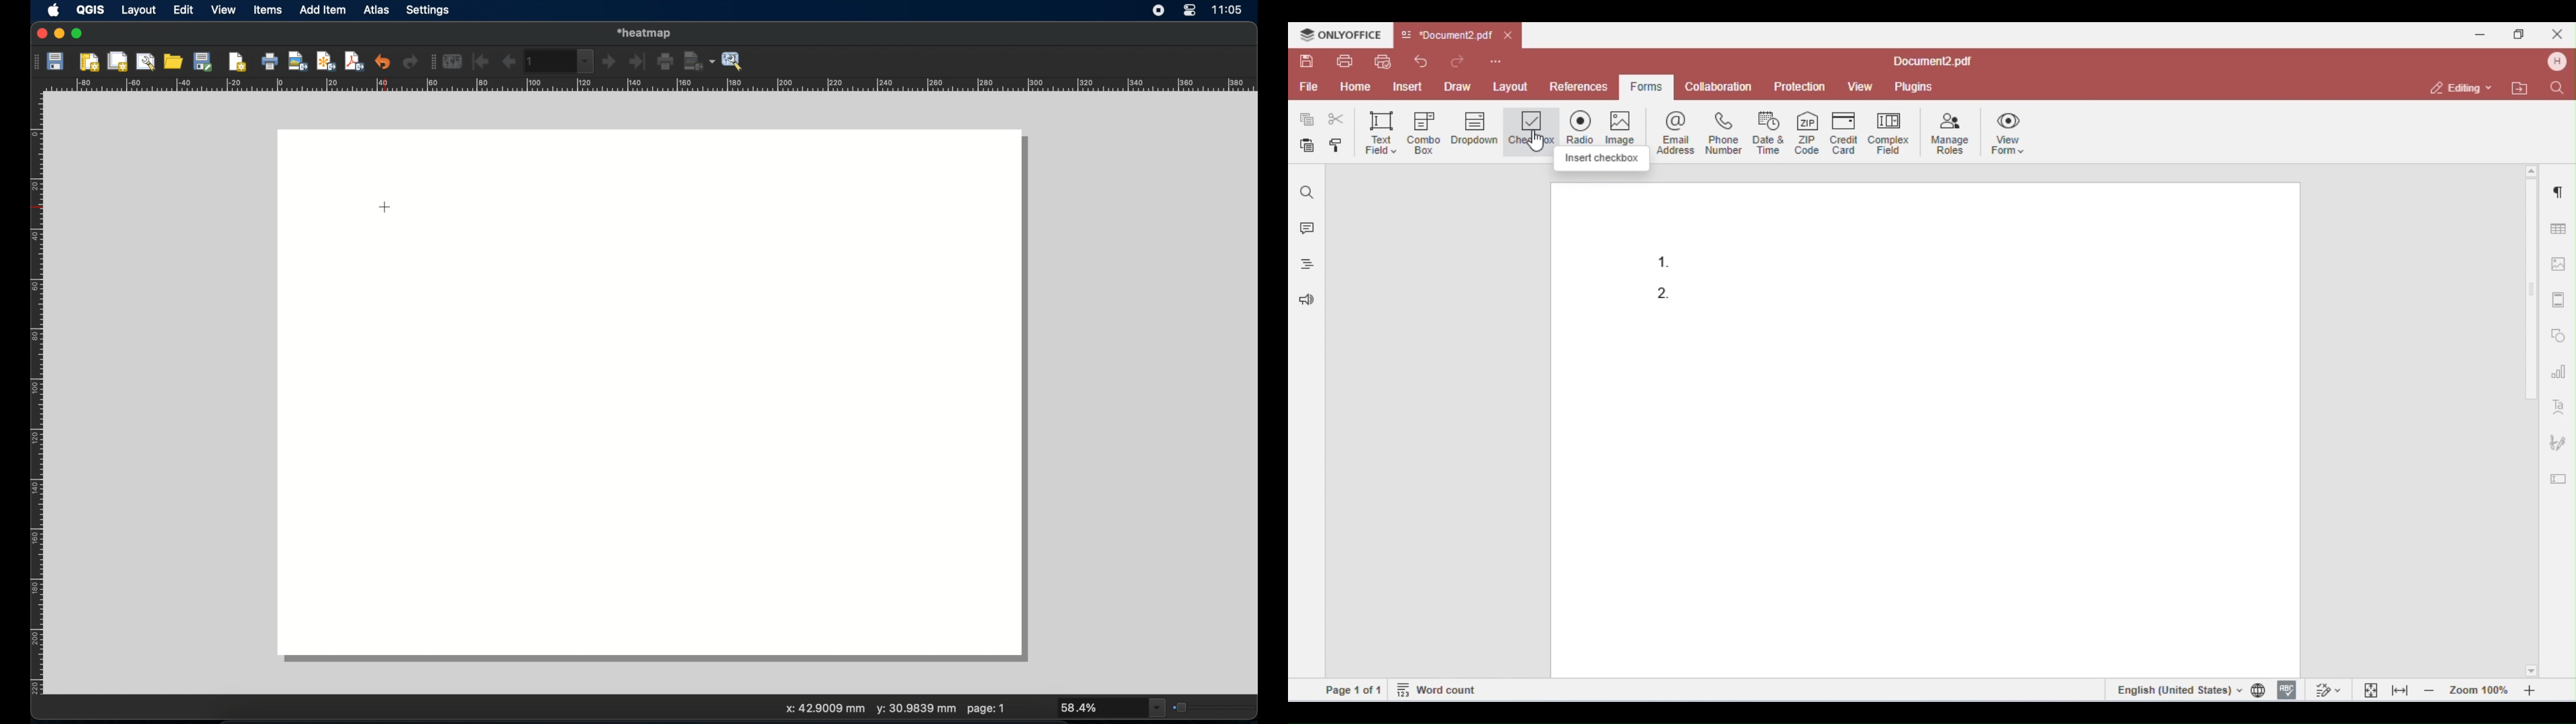 The width and height of the screenshot is (2576, 728). I want to click on close, so click(40, 34).